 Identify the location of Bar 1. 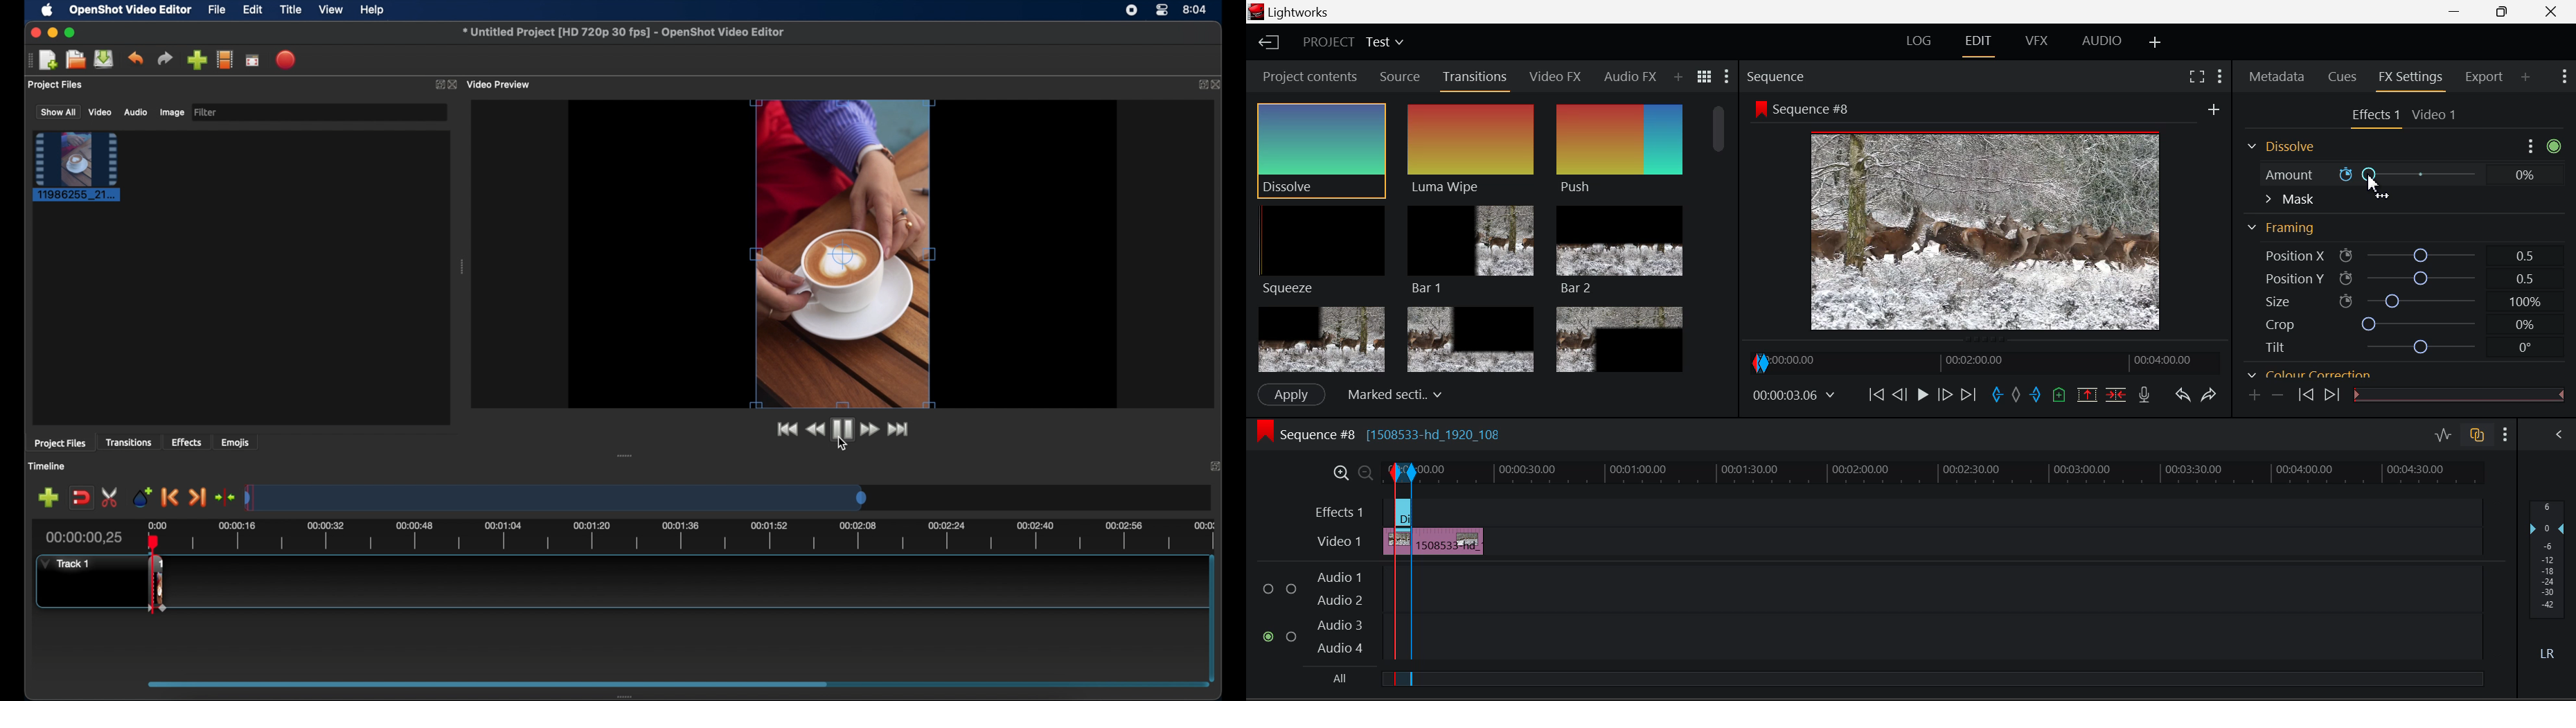
(1471, 249).